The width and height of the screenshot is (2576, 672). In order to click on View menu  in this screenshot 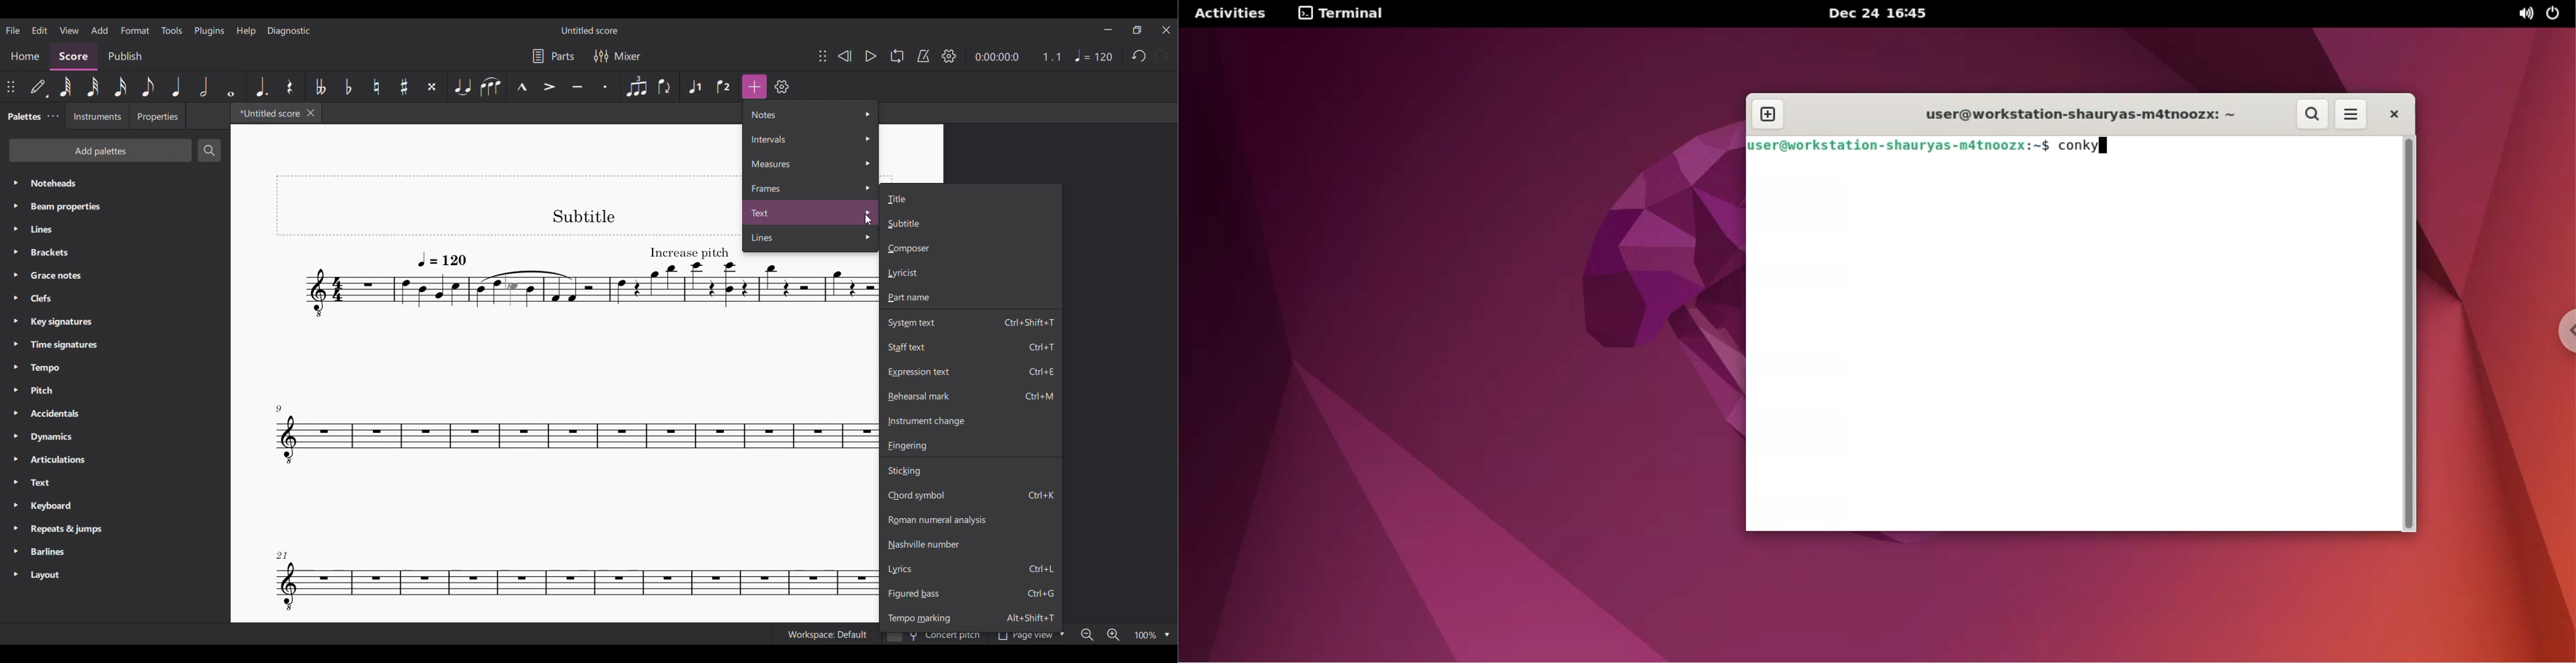, I will do `click(69, 30)`.